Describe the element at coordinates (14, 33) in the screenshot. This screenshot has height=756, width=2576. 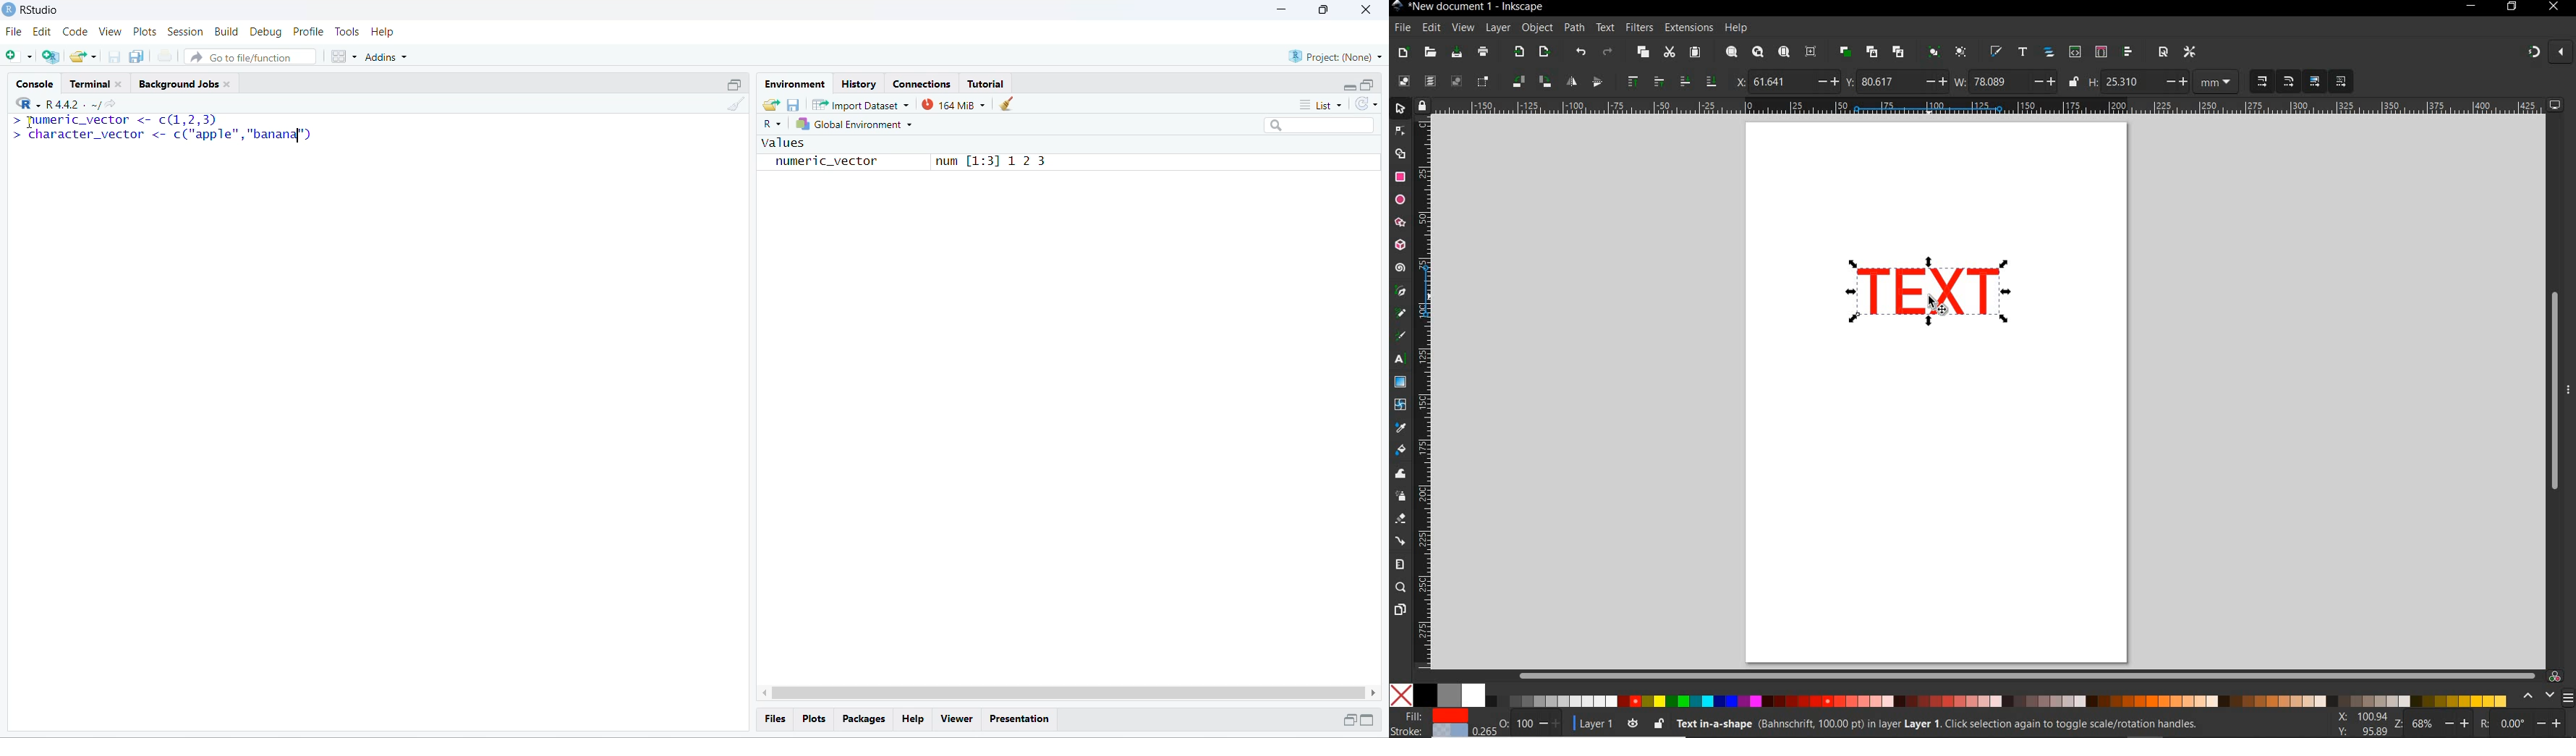
I see `File` at that location.